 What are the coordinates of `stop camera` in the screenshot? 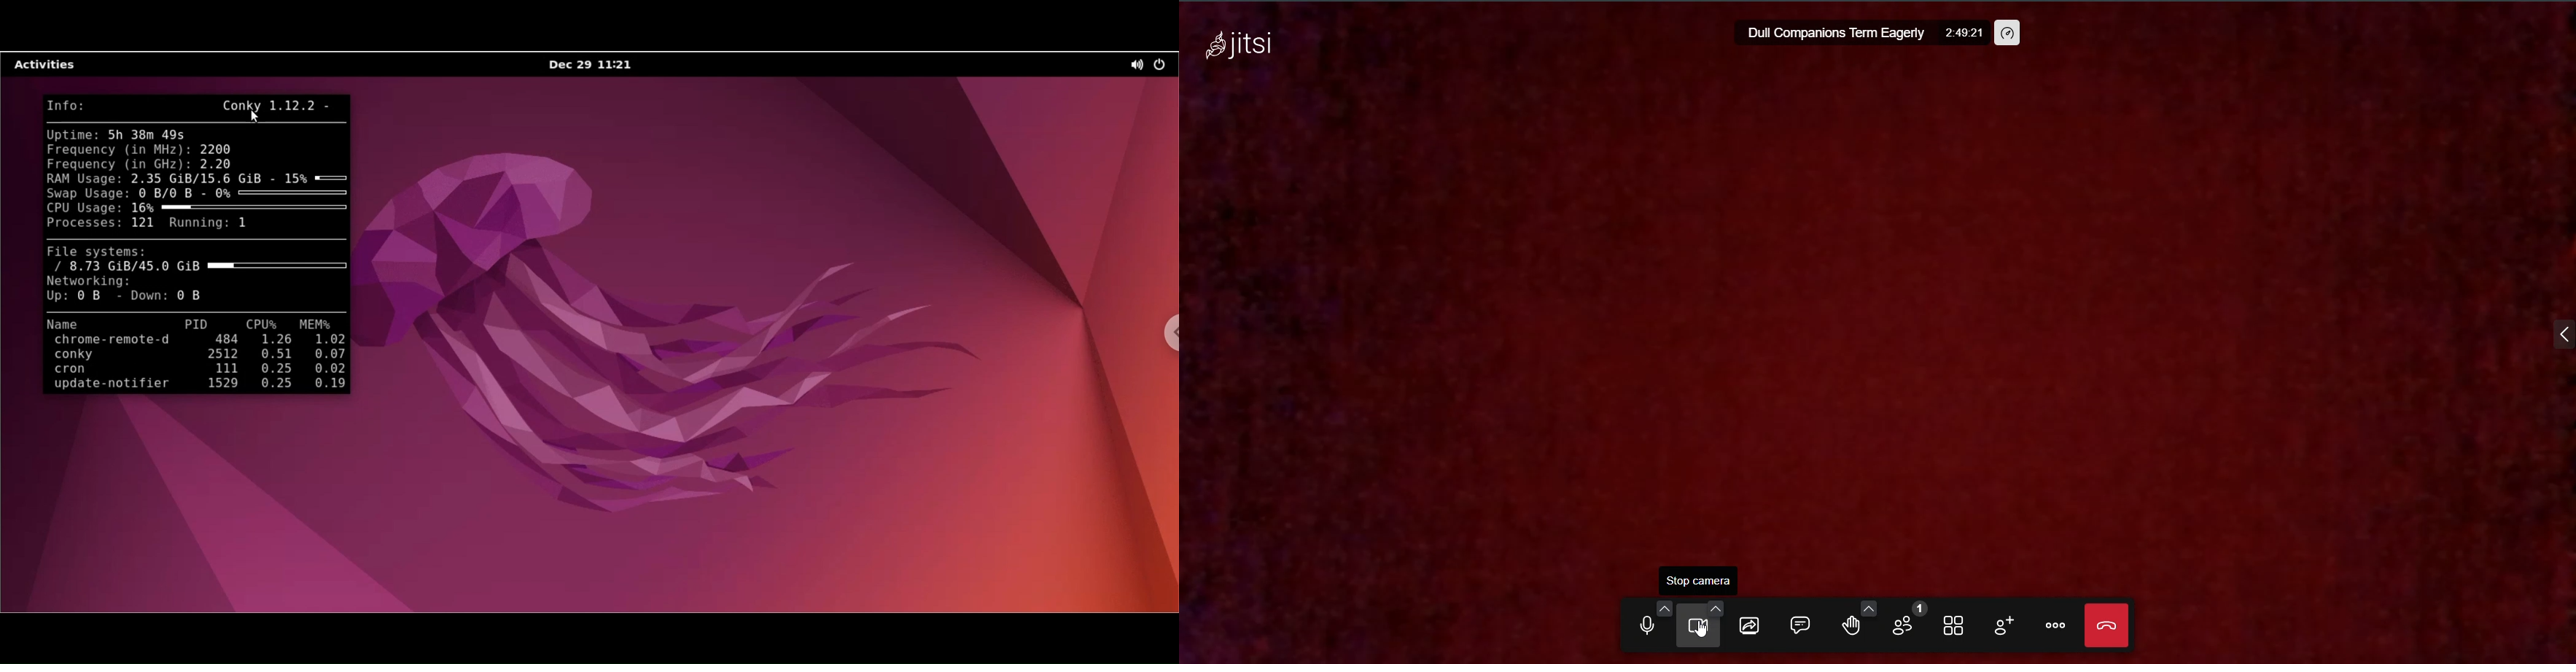 It's located at (1700, 578).